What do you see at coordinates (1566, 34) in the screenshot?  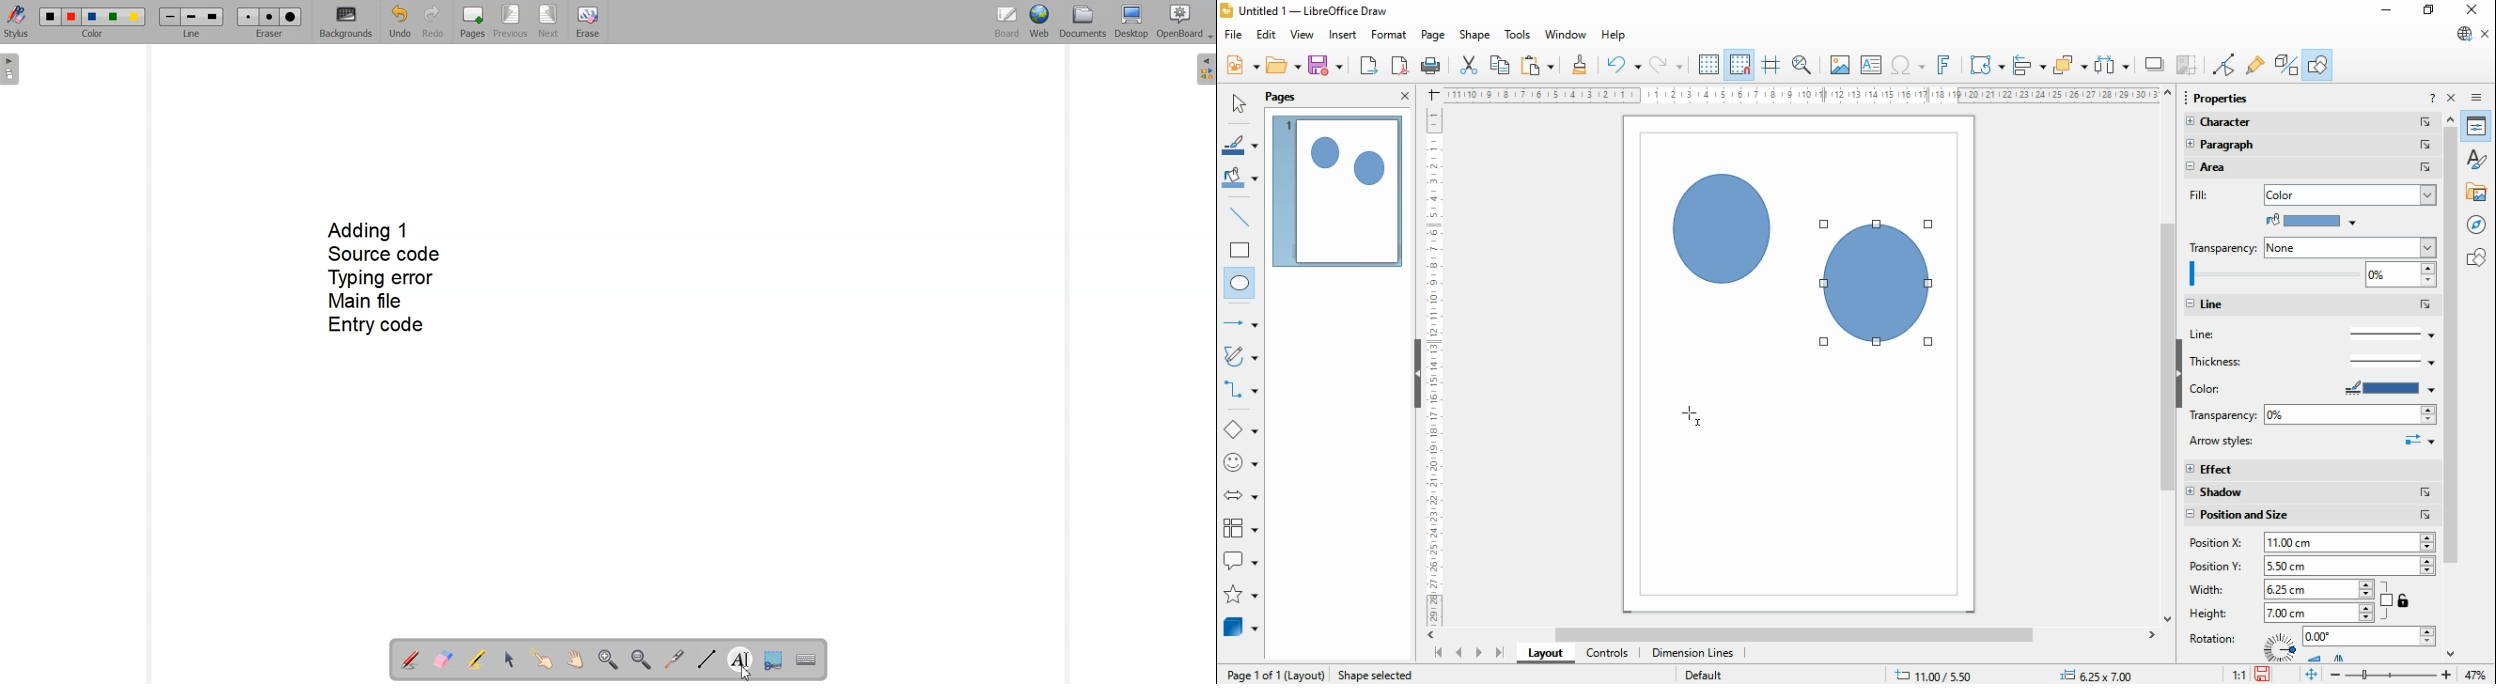 I see `window` at bounding box center [1566, 34].